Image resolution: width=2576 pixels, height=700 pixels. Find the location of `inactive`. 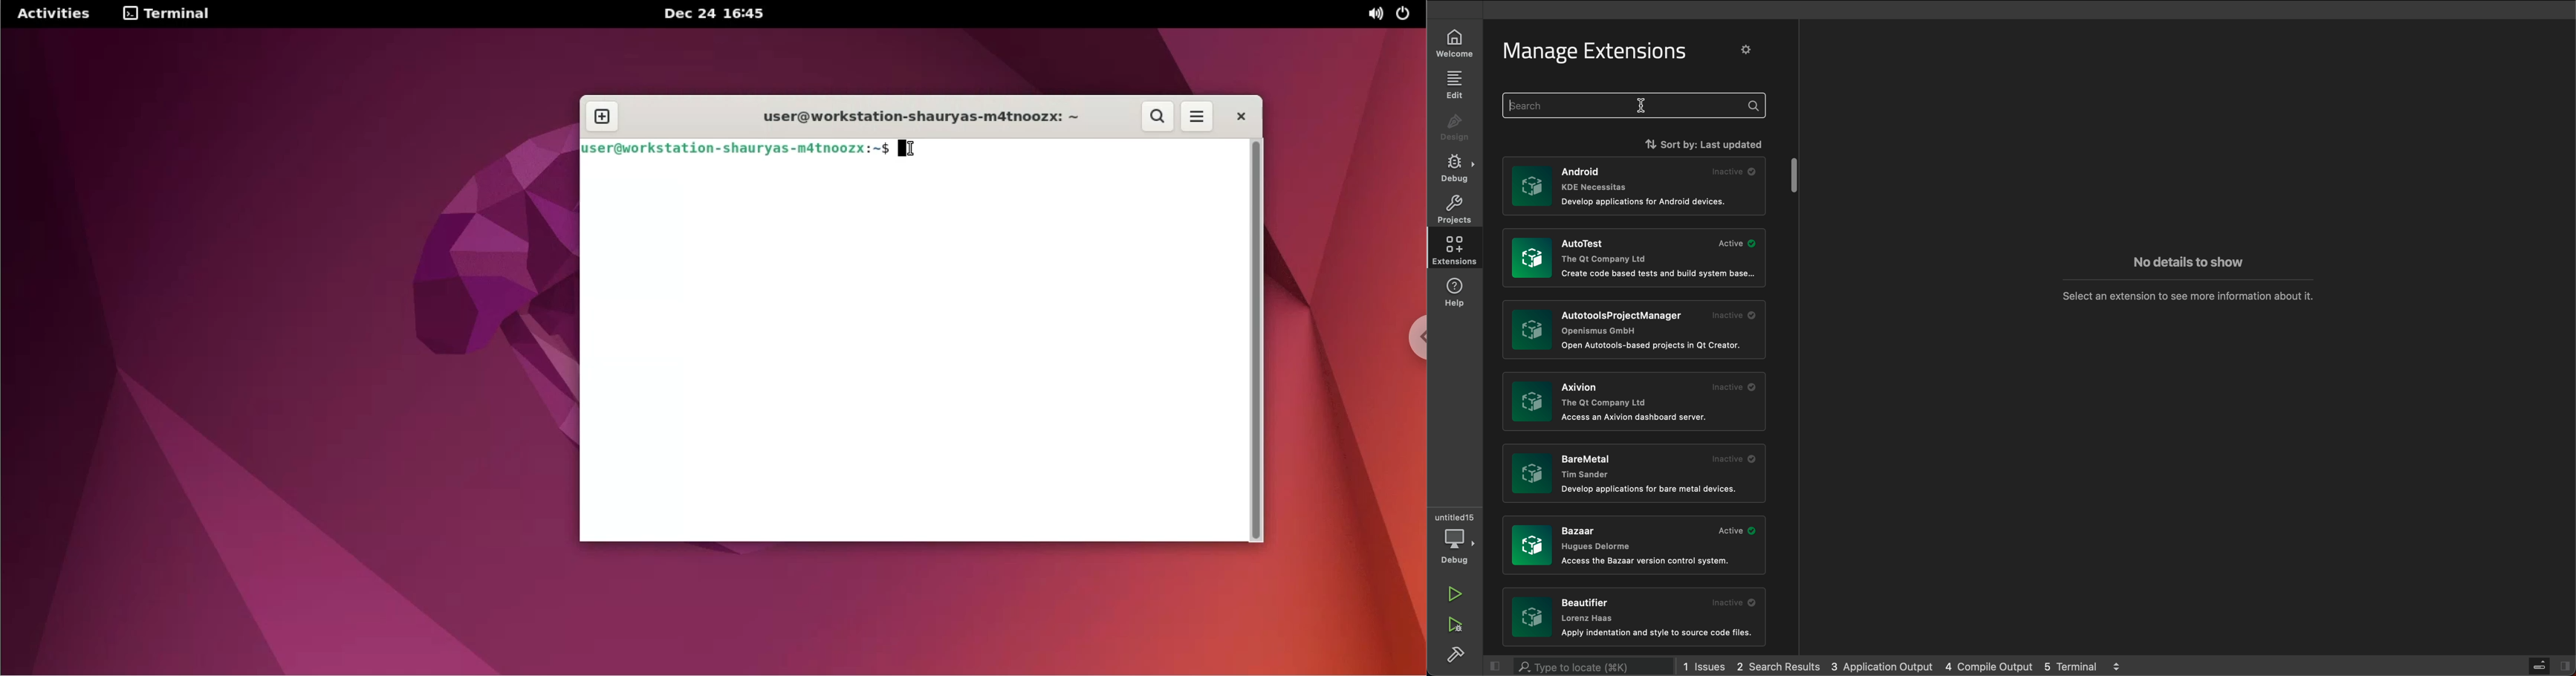

inactive is located at coordinates (1735, 315).